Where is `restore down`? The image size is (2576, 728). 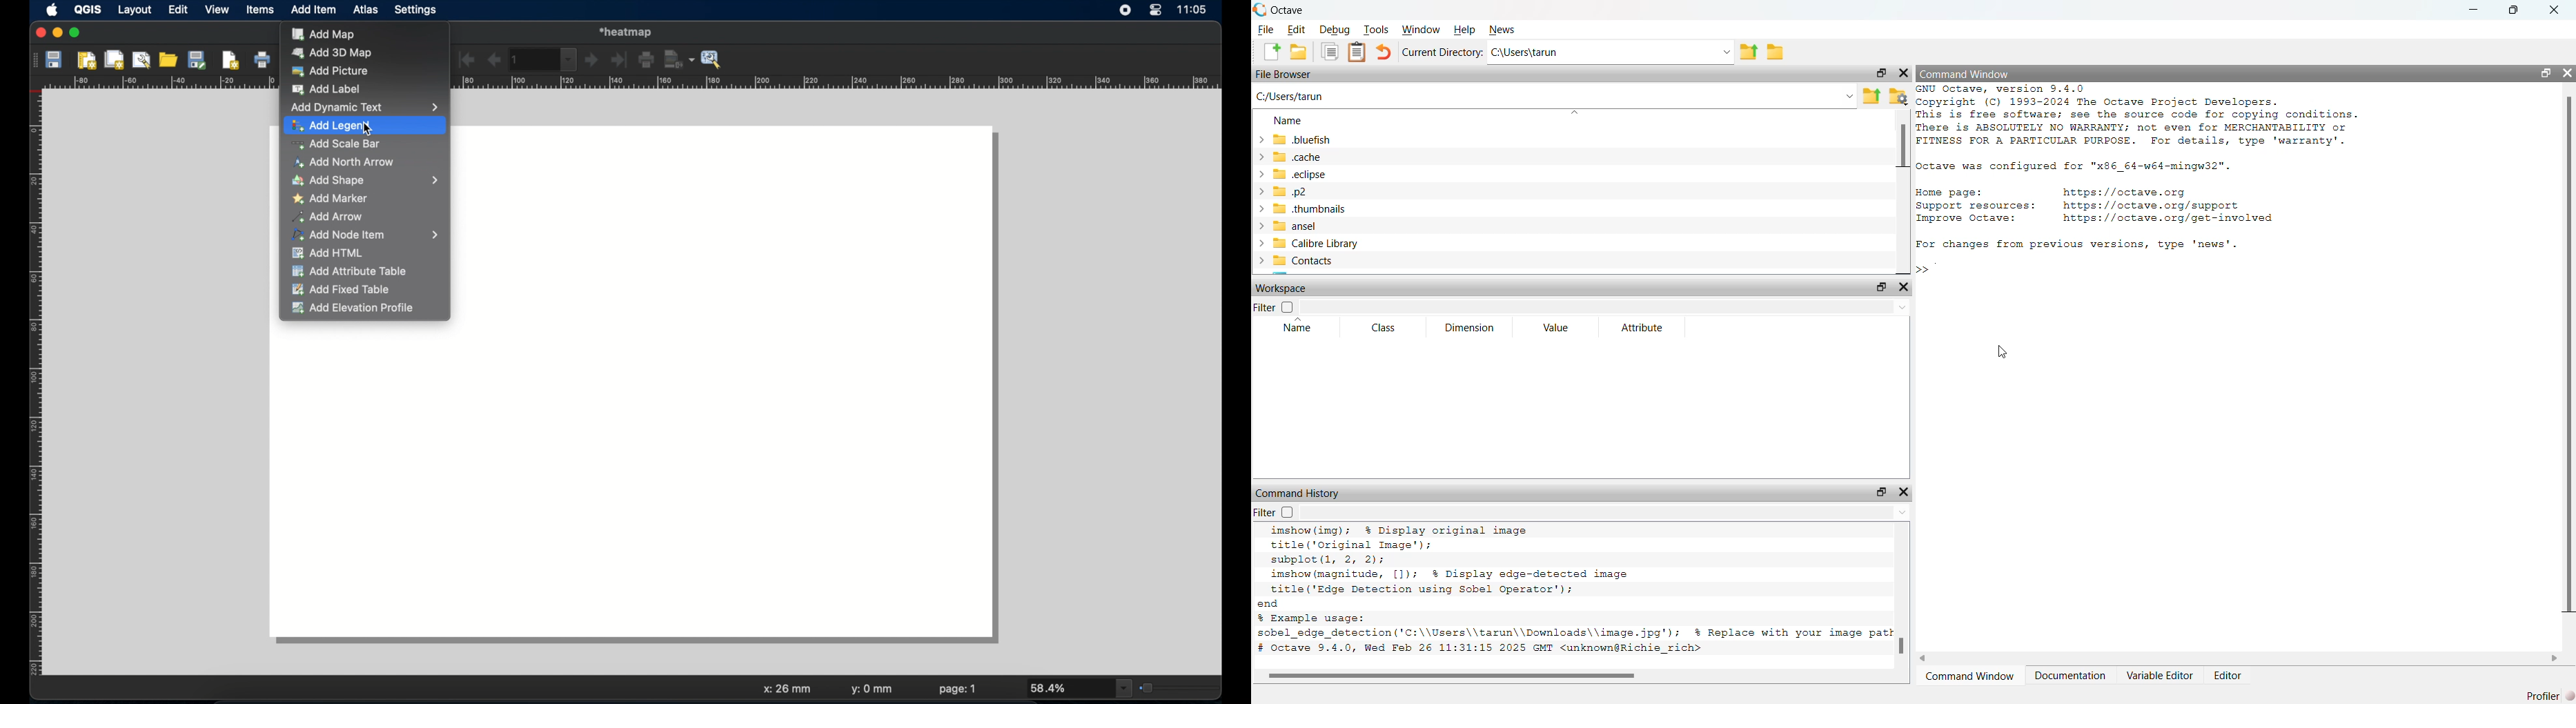
restore down is located at coordinates (1880, 72).